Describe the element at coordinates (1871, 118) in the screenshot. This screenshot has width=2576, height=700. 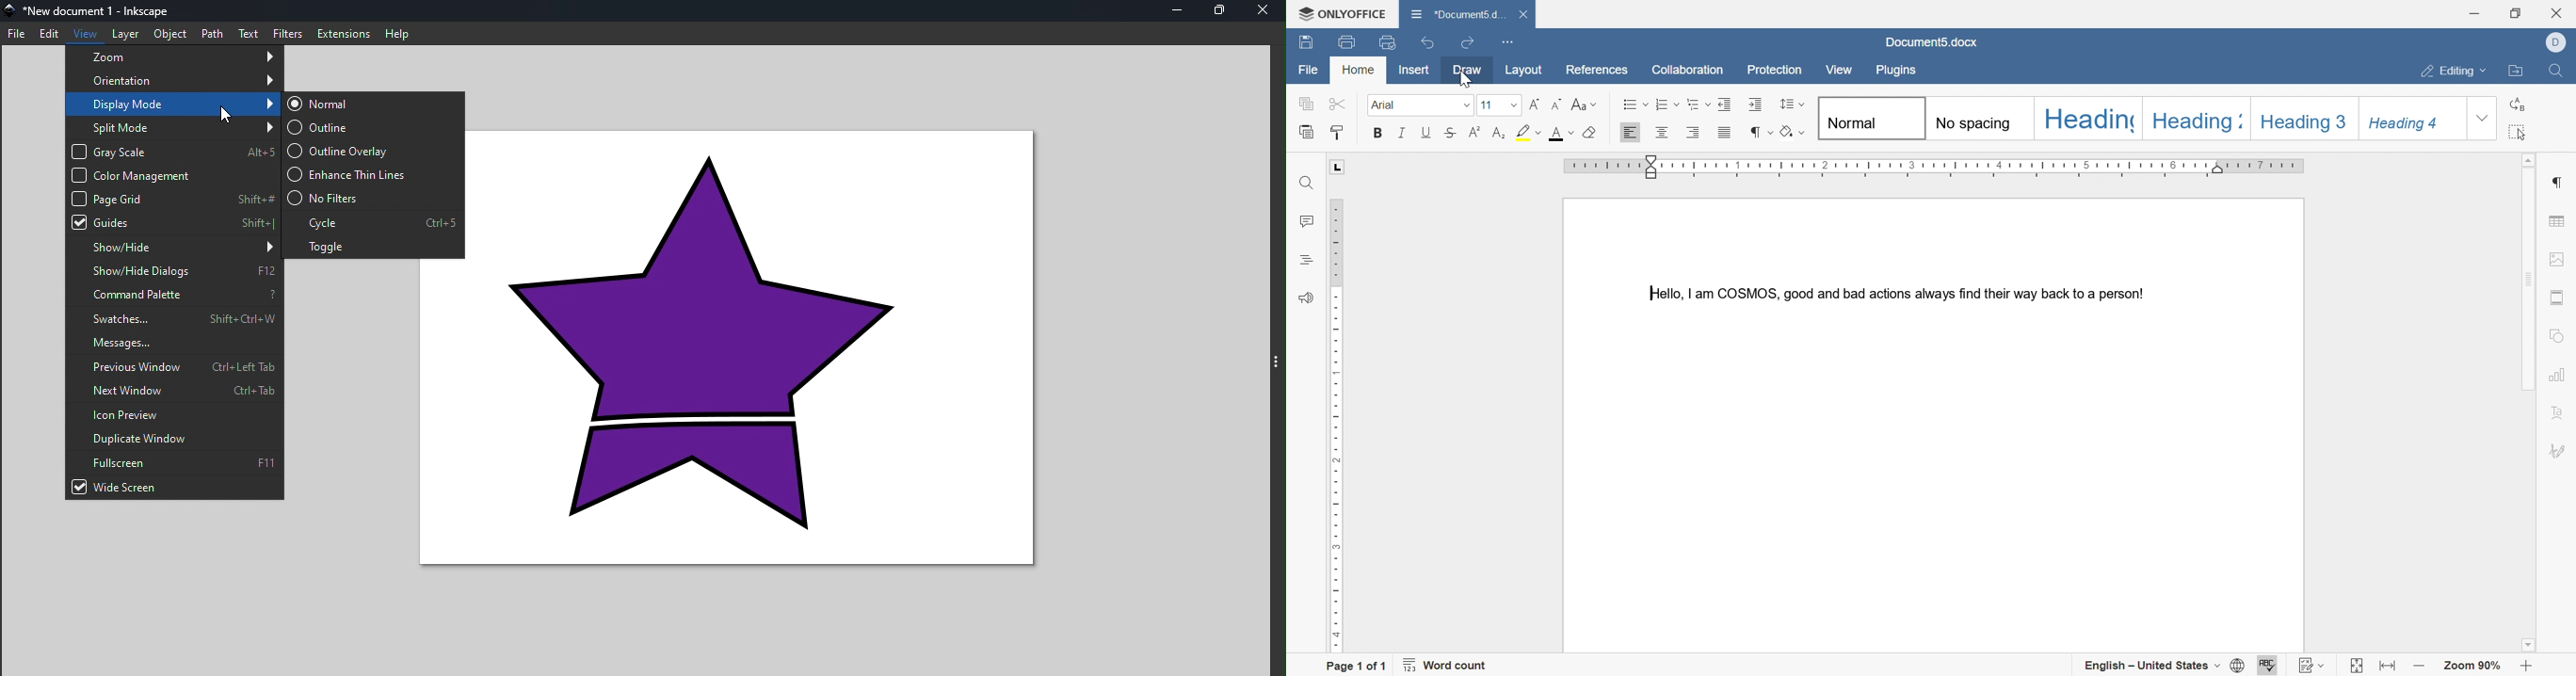
I see `Normal` at that location.